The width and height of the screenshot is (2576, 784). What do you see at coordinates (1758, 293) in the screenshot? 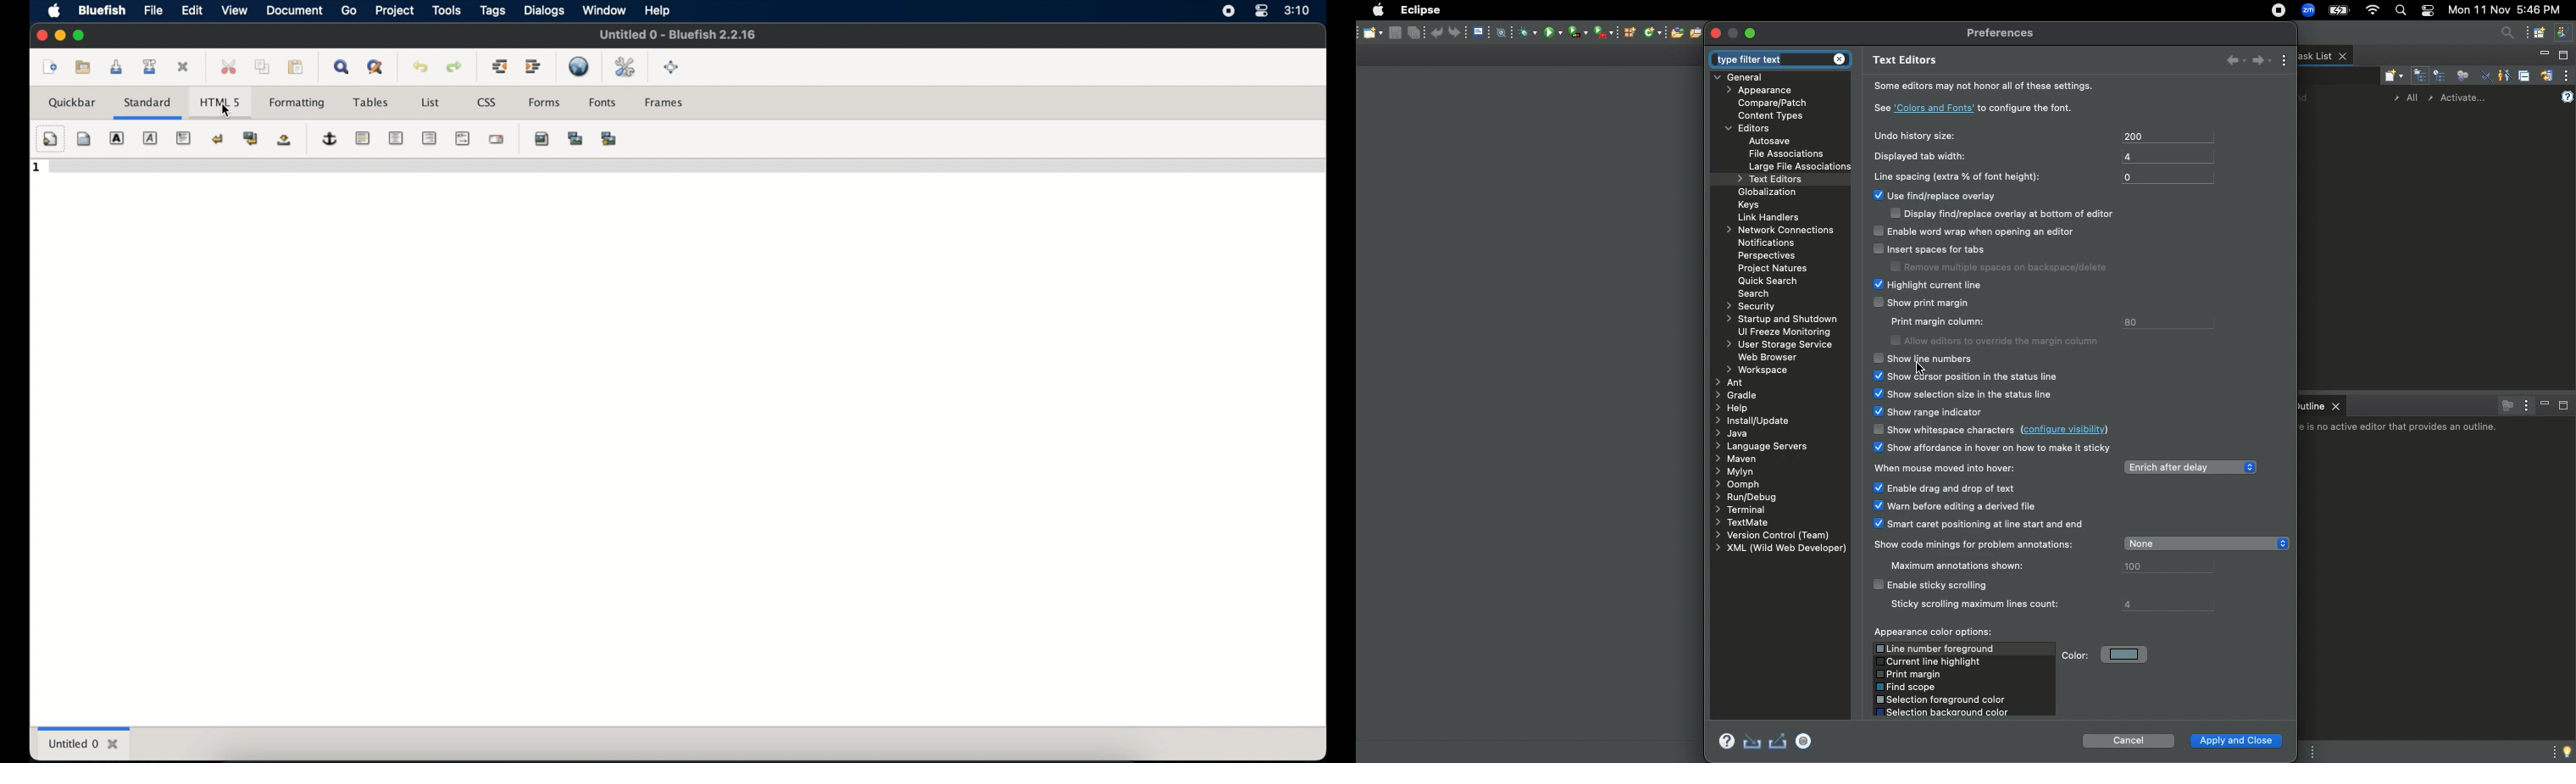
I see `Search` at bounding box center [1758, 293].